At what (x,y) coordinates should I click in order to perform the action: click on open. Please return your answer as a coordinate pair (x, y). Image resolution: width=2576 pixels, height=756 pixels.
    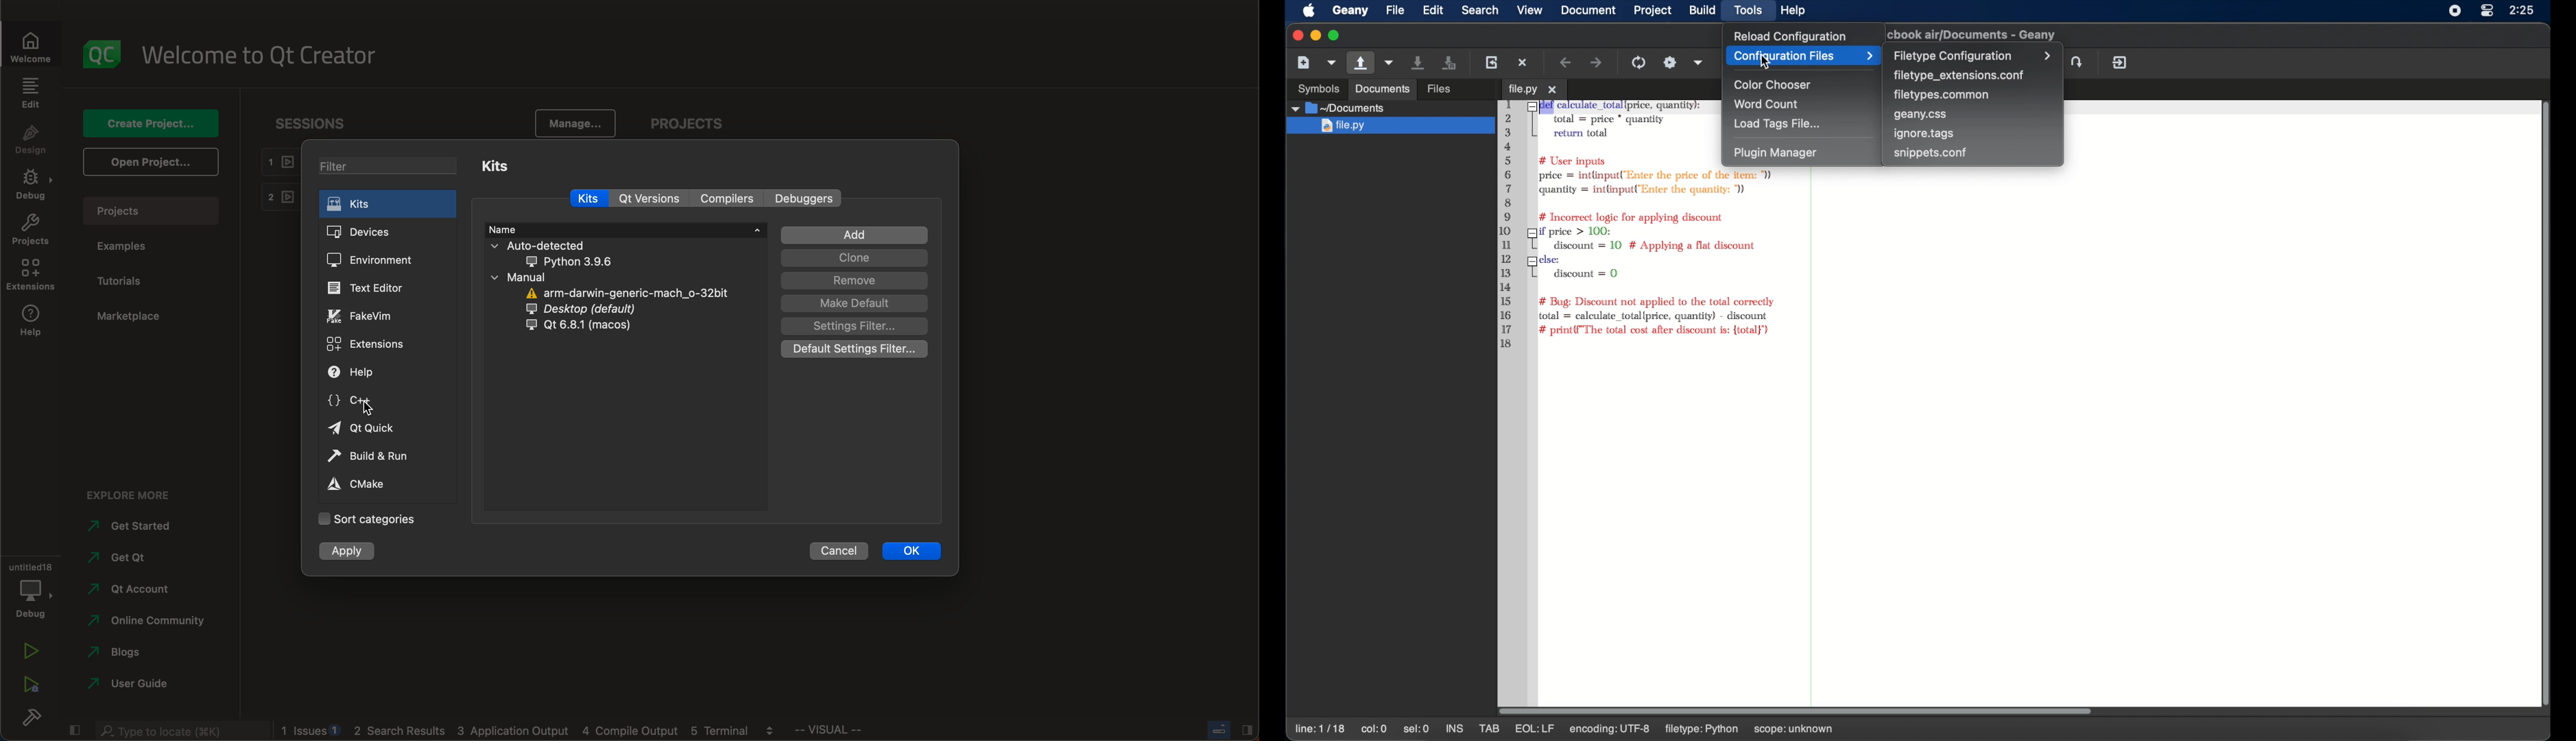
    Looking at the image, I should click on (148, 161).